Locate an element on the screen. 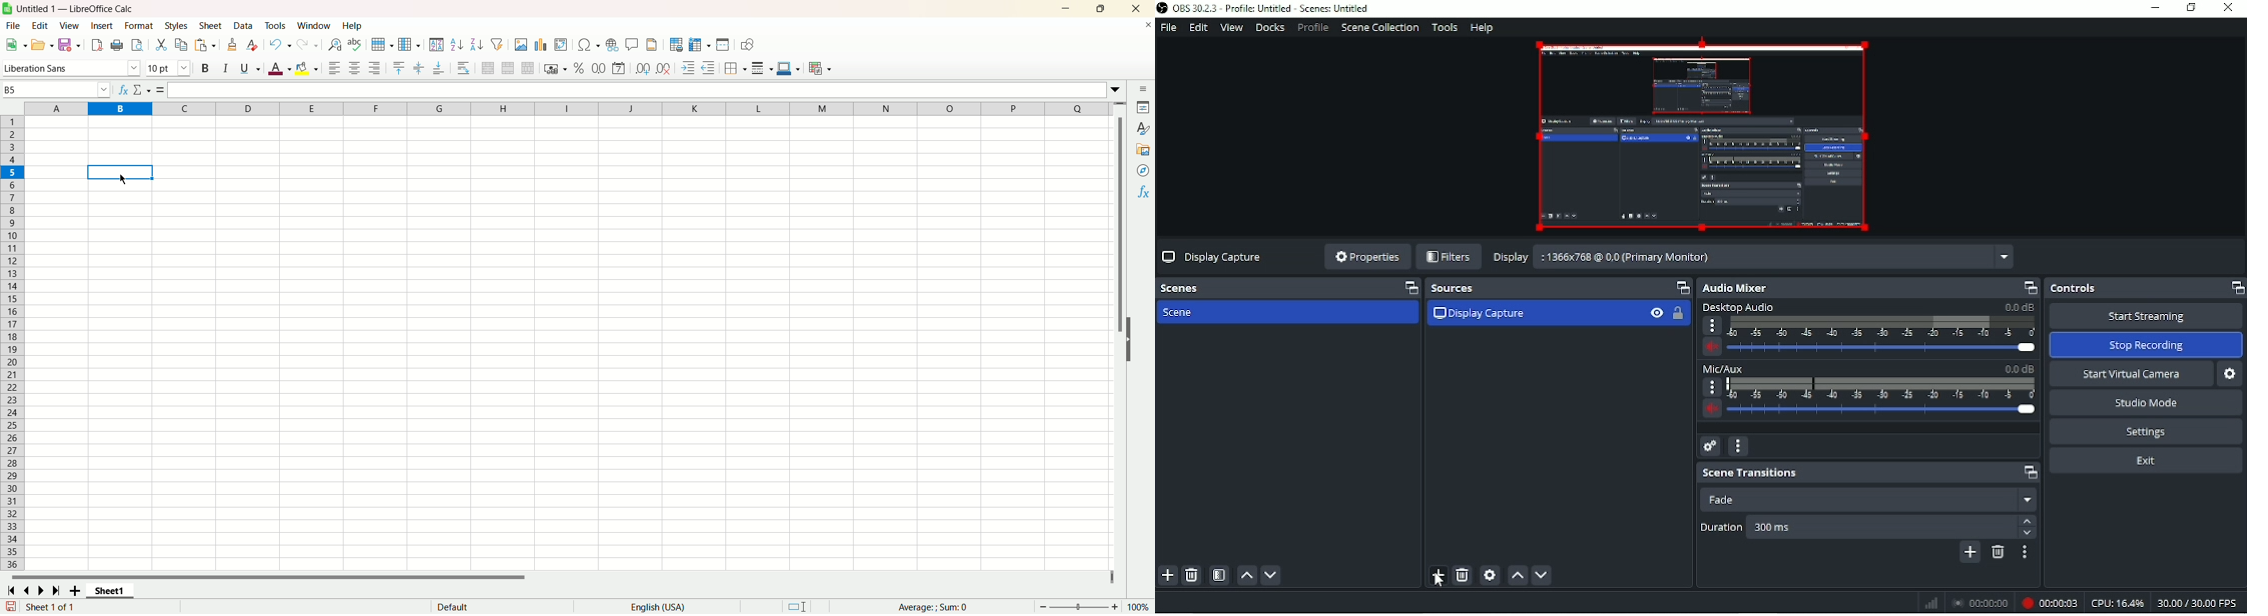 The width and height of the screenshot is (2268, 616). Up arrow is located at coordinates (2028, 519).